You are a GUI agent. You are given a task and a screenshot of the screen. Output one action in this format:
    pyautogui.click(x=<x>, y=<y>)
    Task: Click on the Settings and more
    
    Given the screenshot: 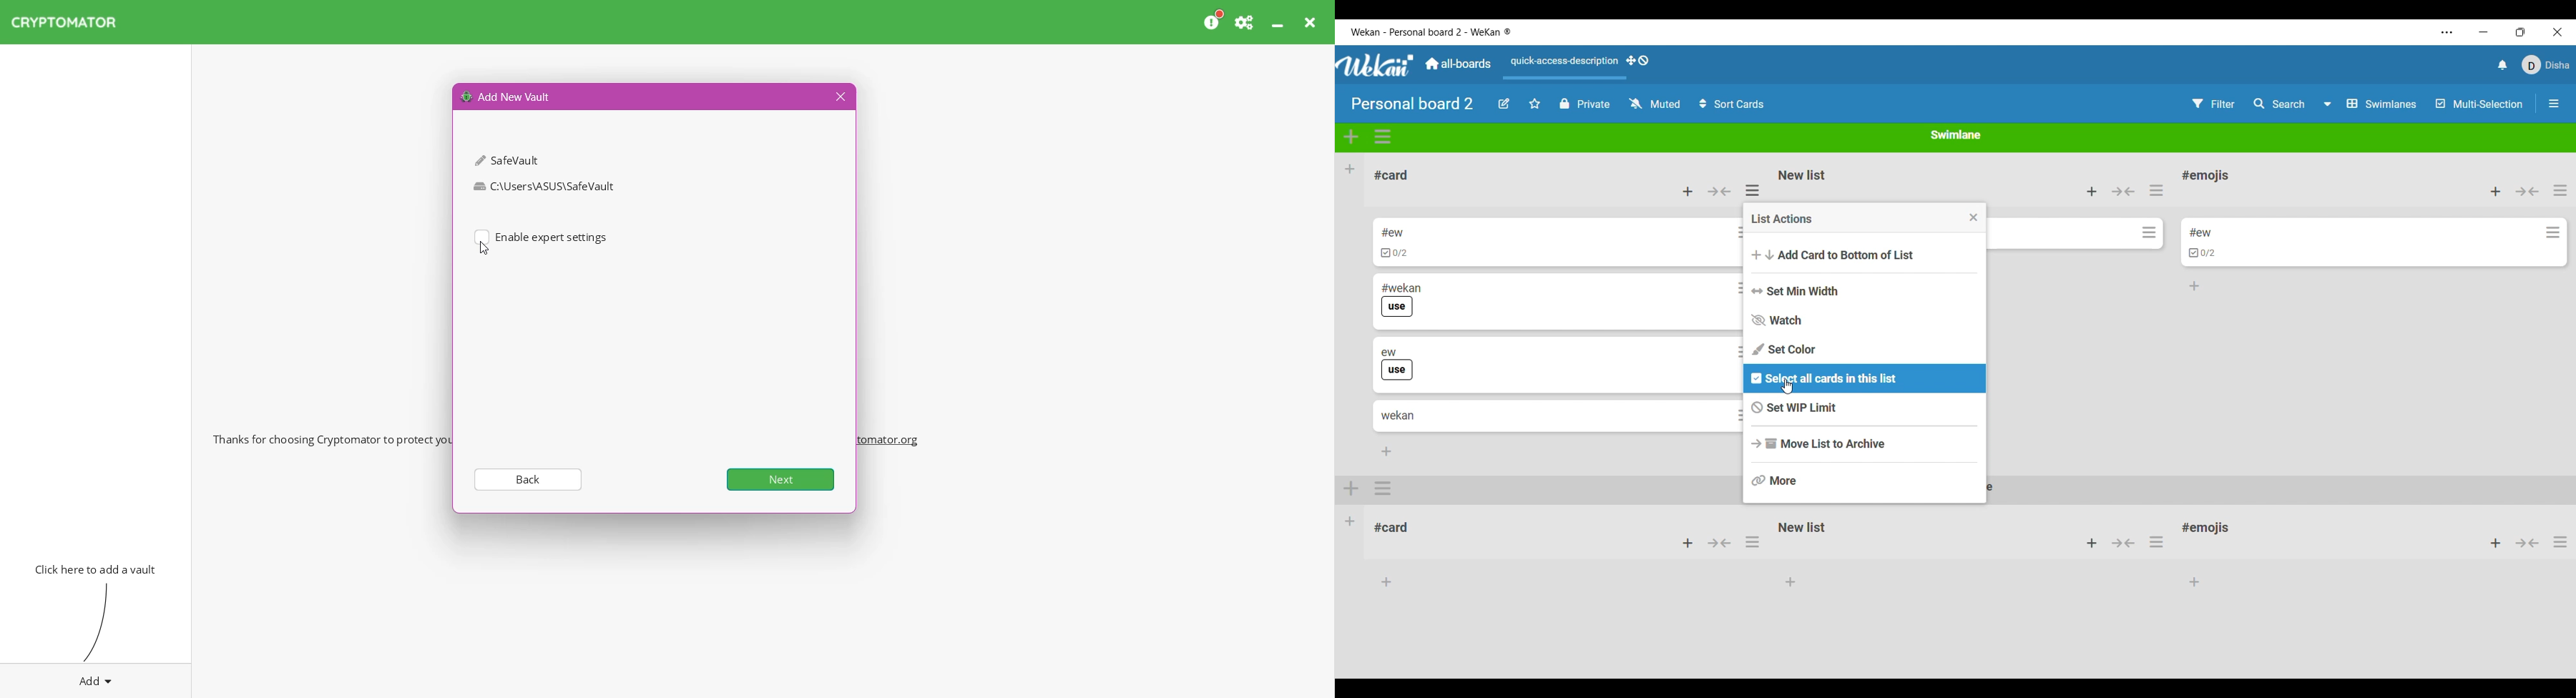 What is the action you would take?
    pyautogui.click(x=2447, y=32)
    